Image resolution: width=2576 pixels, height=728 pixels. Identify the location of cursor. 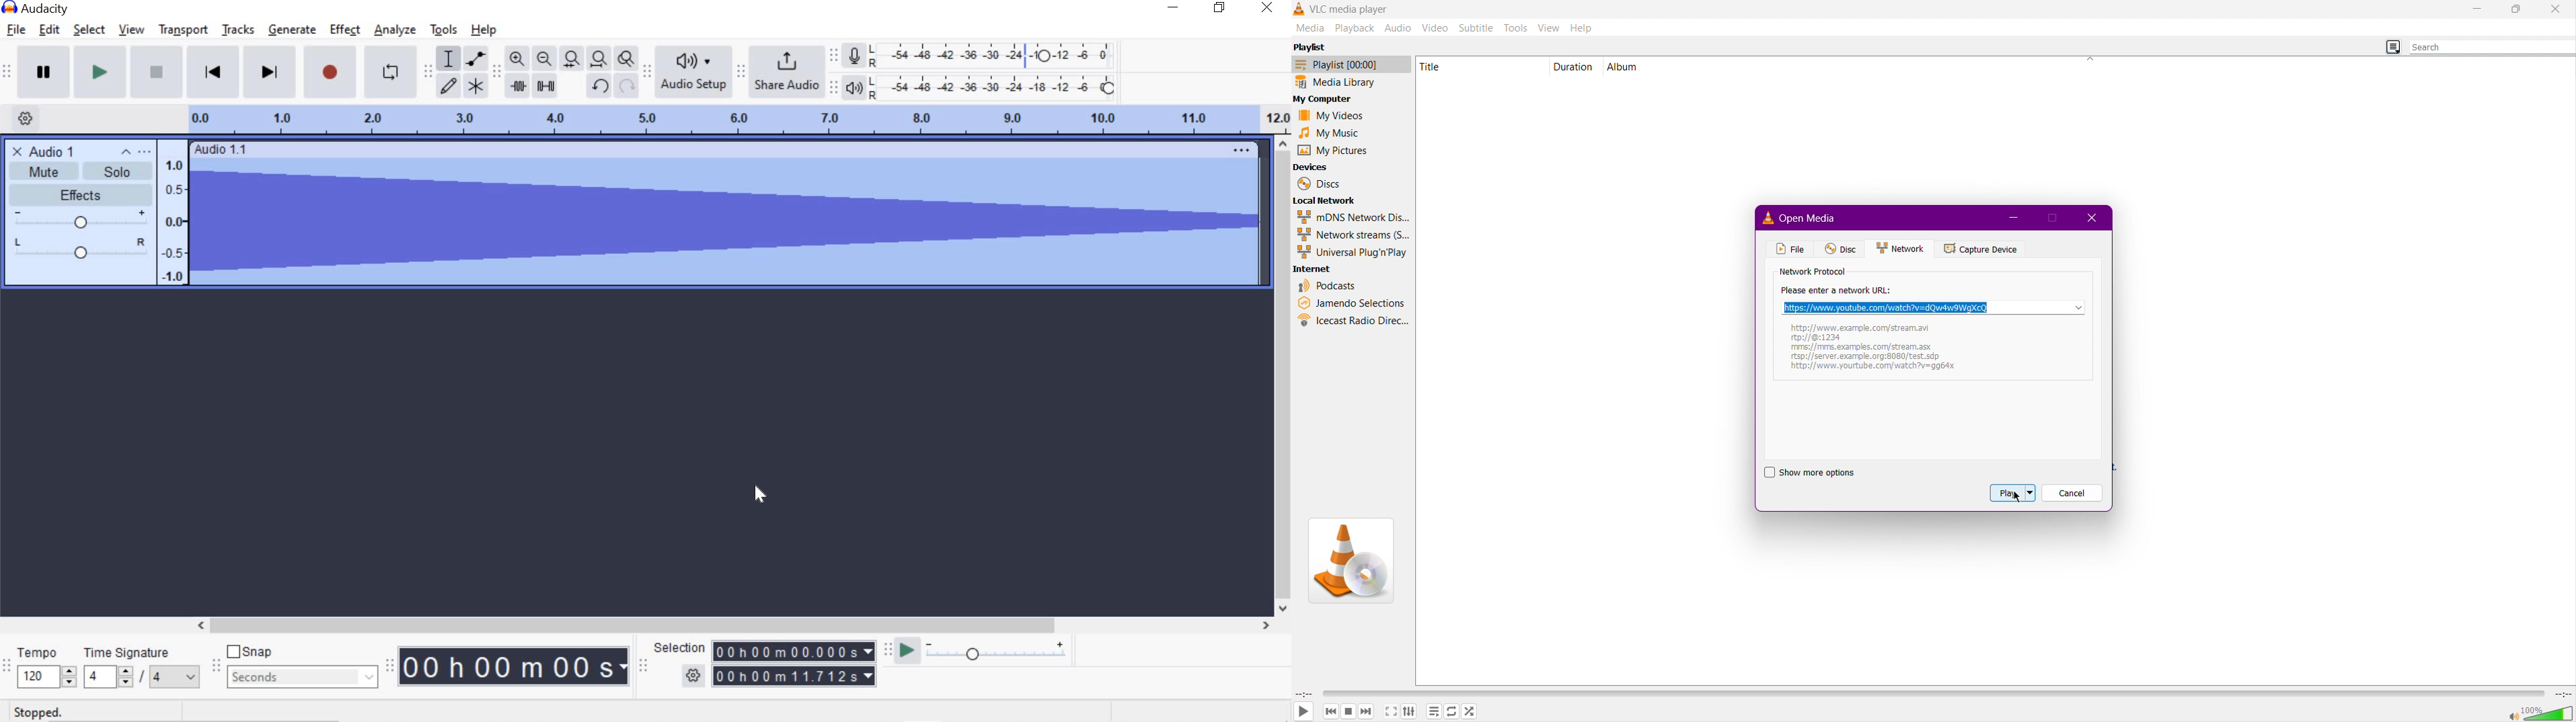
(2019, 498).